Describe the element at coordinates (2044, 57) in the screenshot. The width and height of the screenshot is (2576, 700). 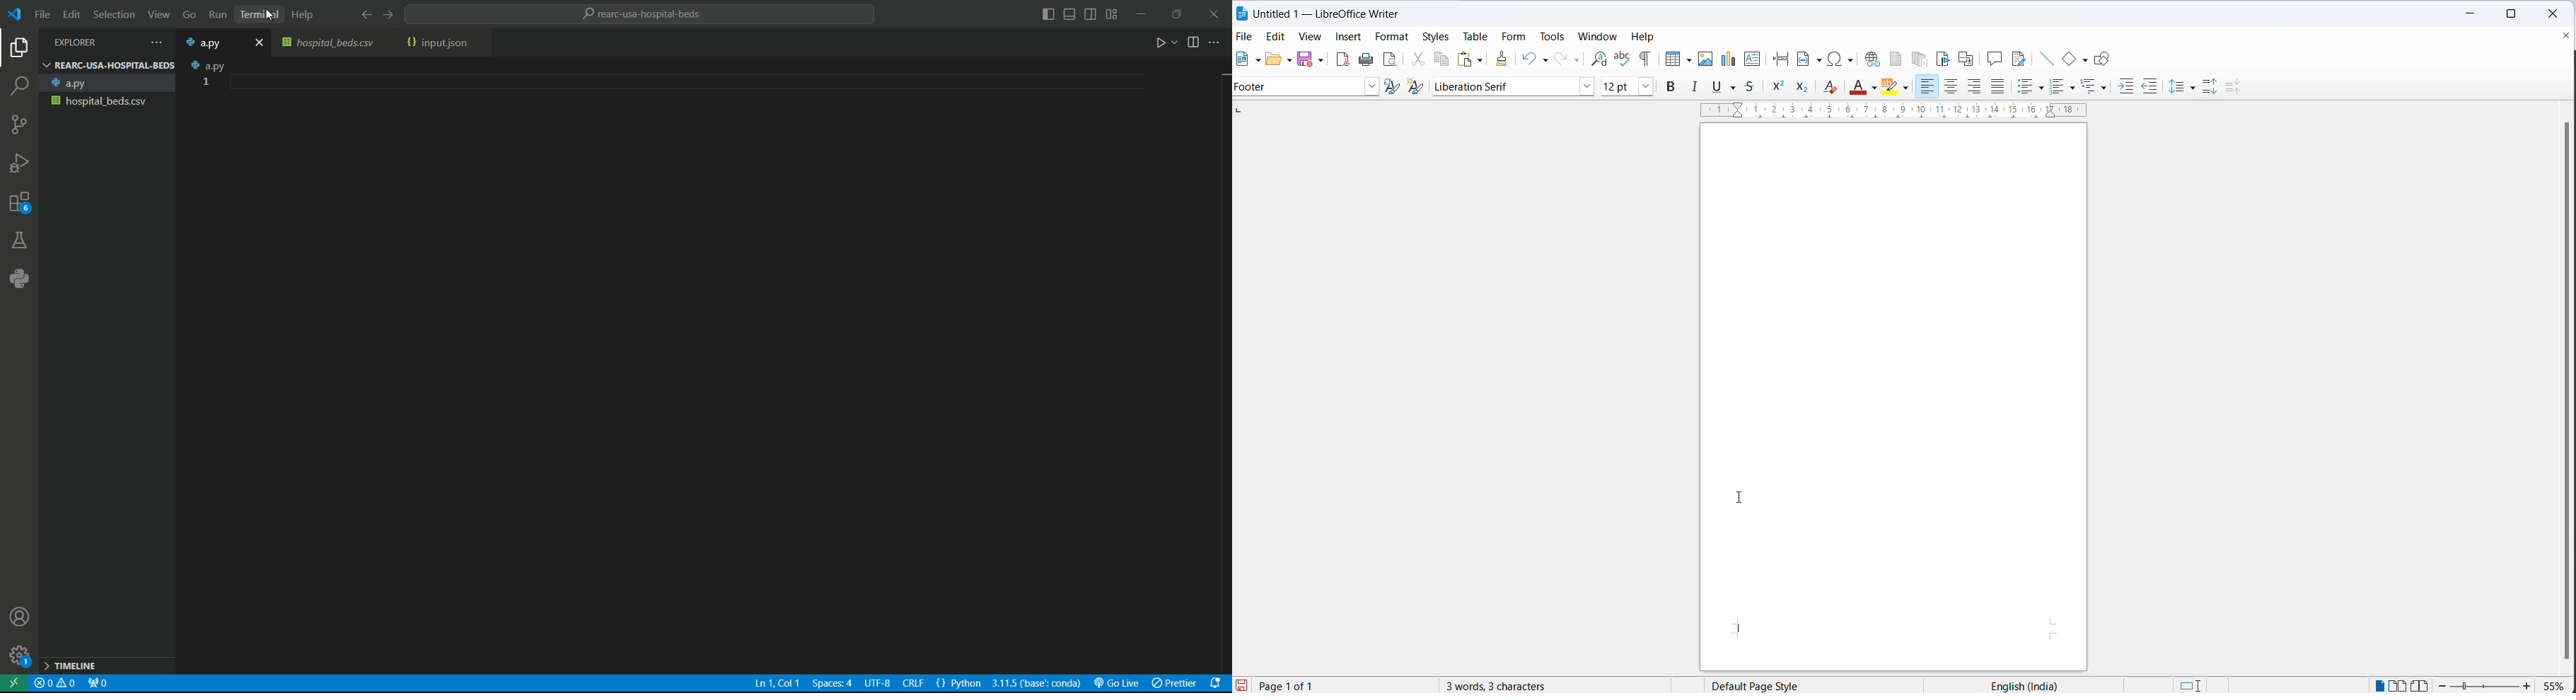
I see `insert line` at that location.